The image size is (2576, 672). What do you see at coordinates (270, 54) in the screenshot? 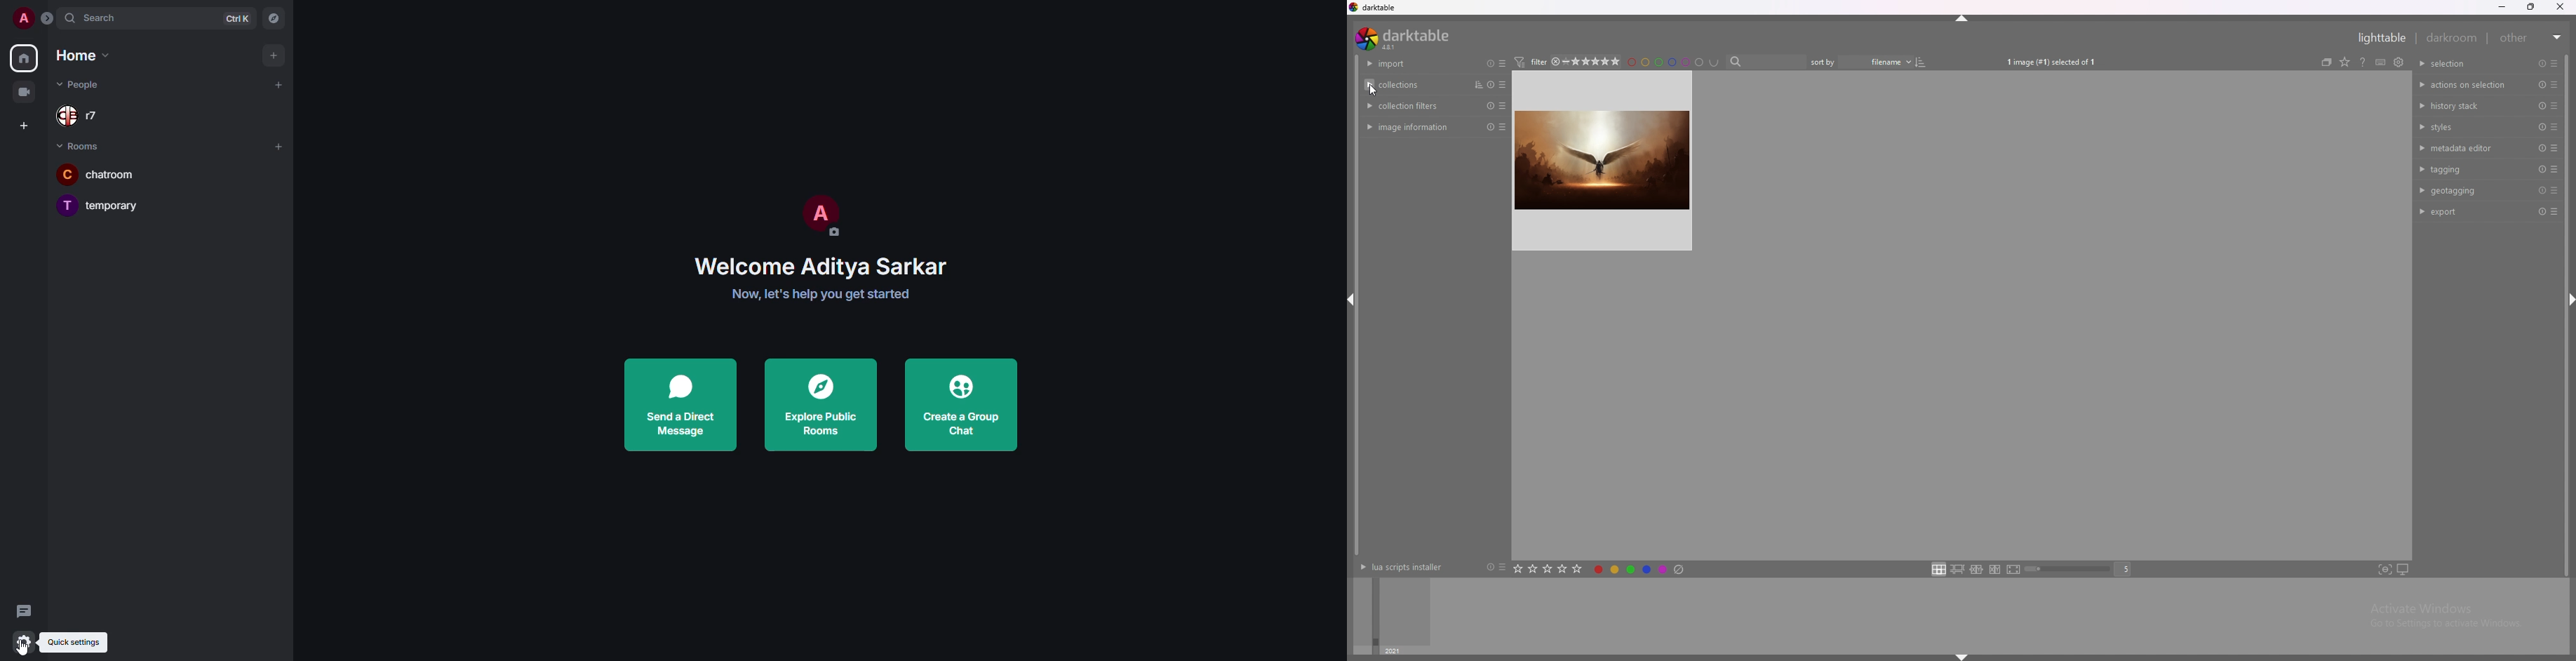
I see `add` at bounding box center [270, 54].